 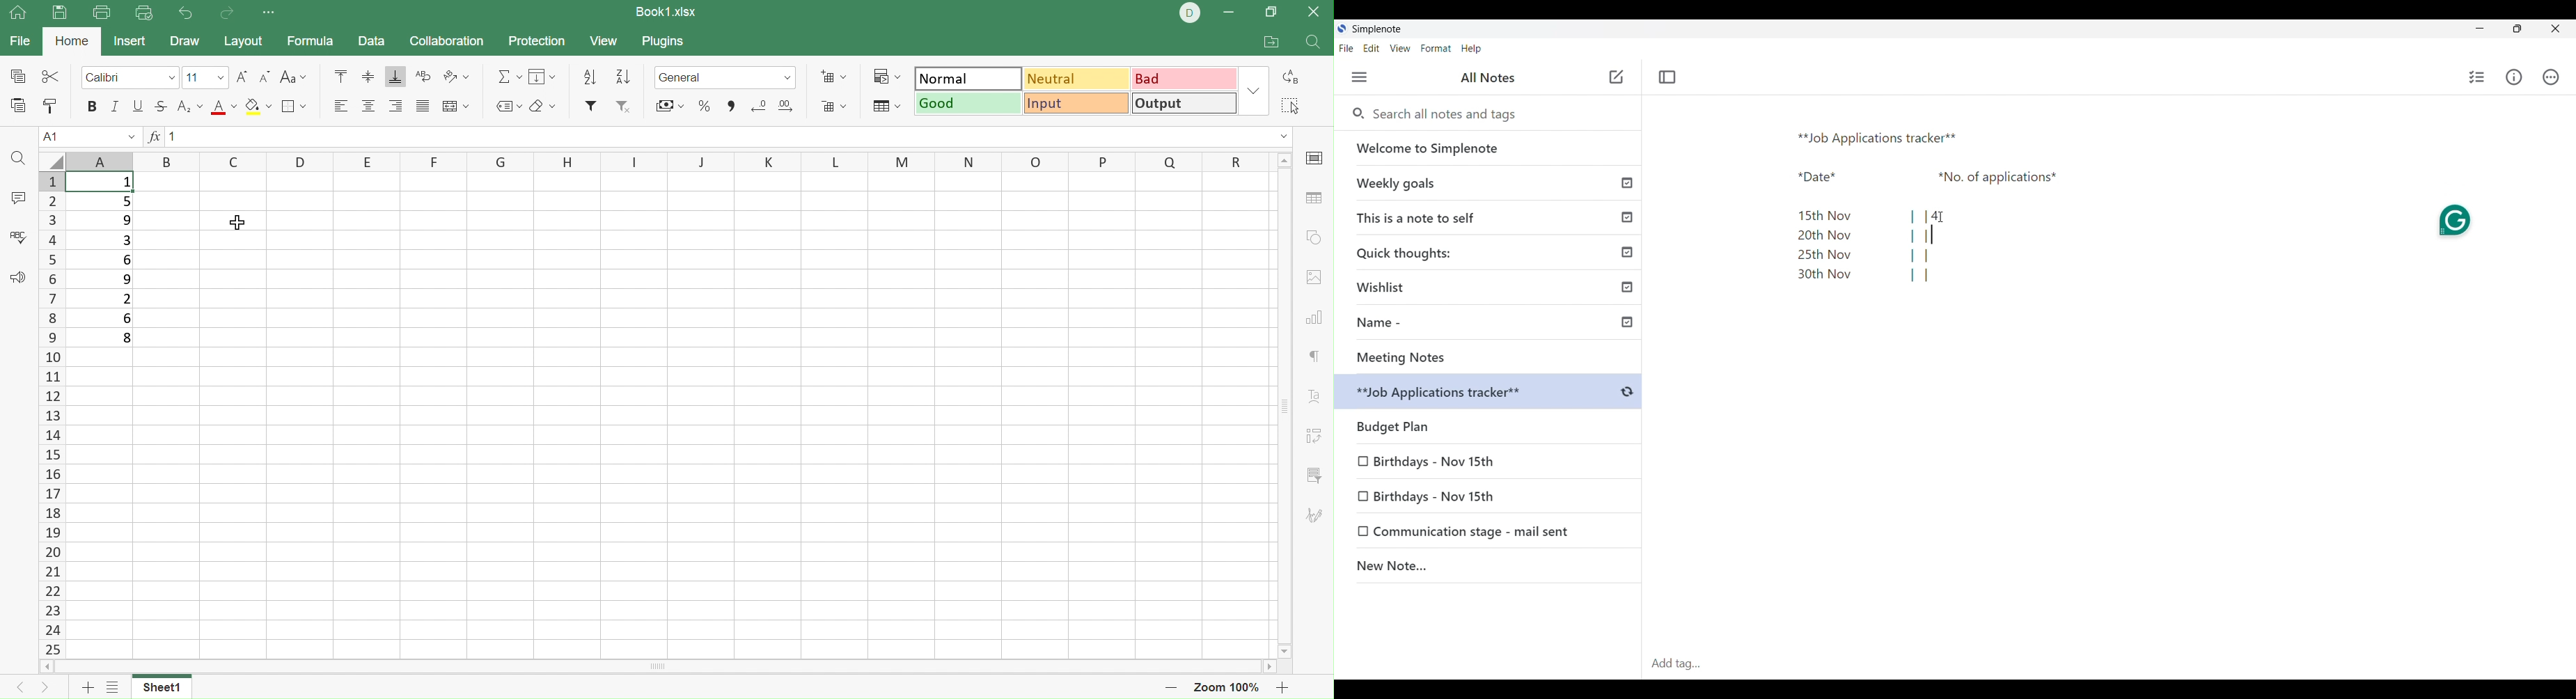 I want to click on Table settings, so click(x=1313, y=197).